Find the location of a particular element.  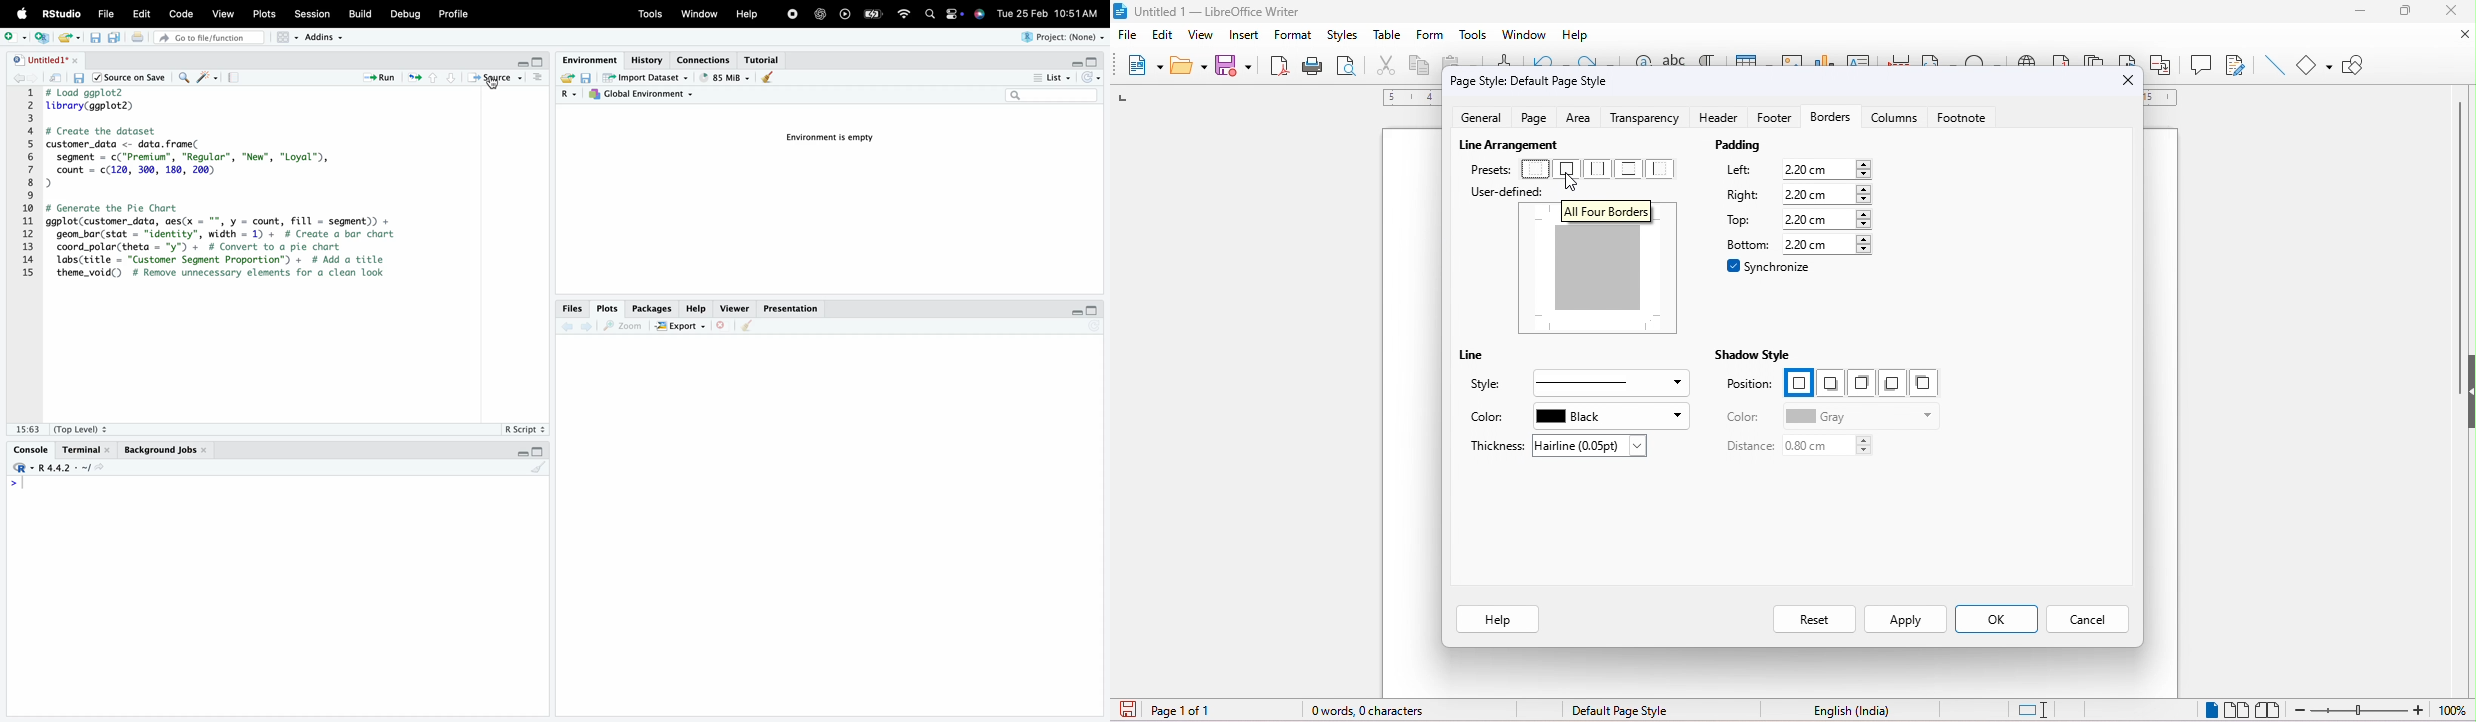

(Top Level) + is located at coordinates (80, 429).